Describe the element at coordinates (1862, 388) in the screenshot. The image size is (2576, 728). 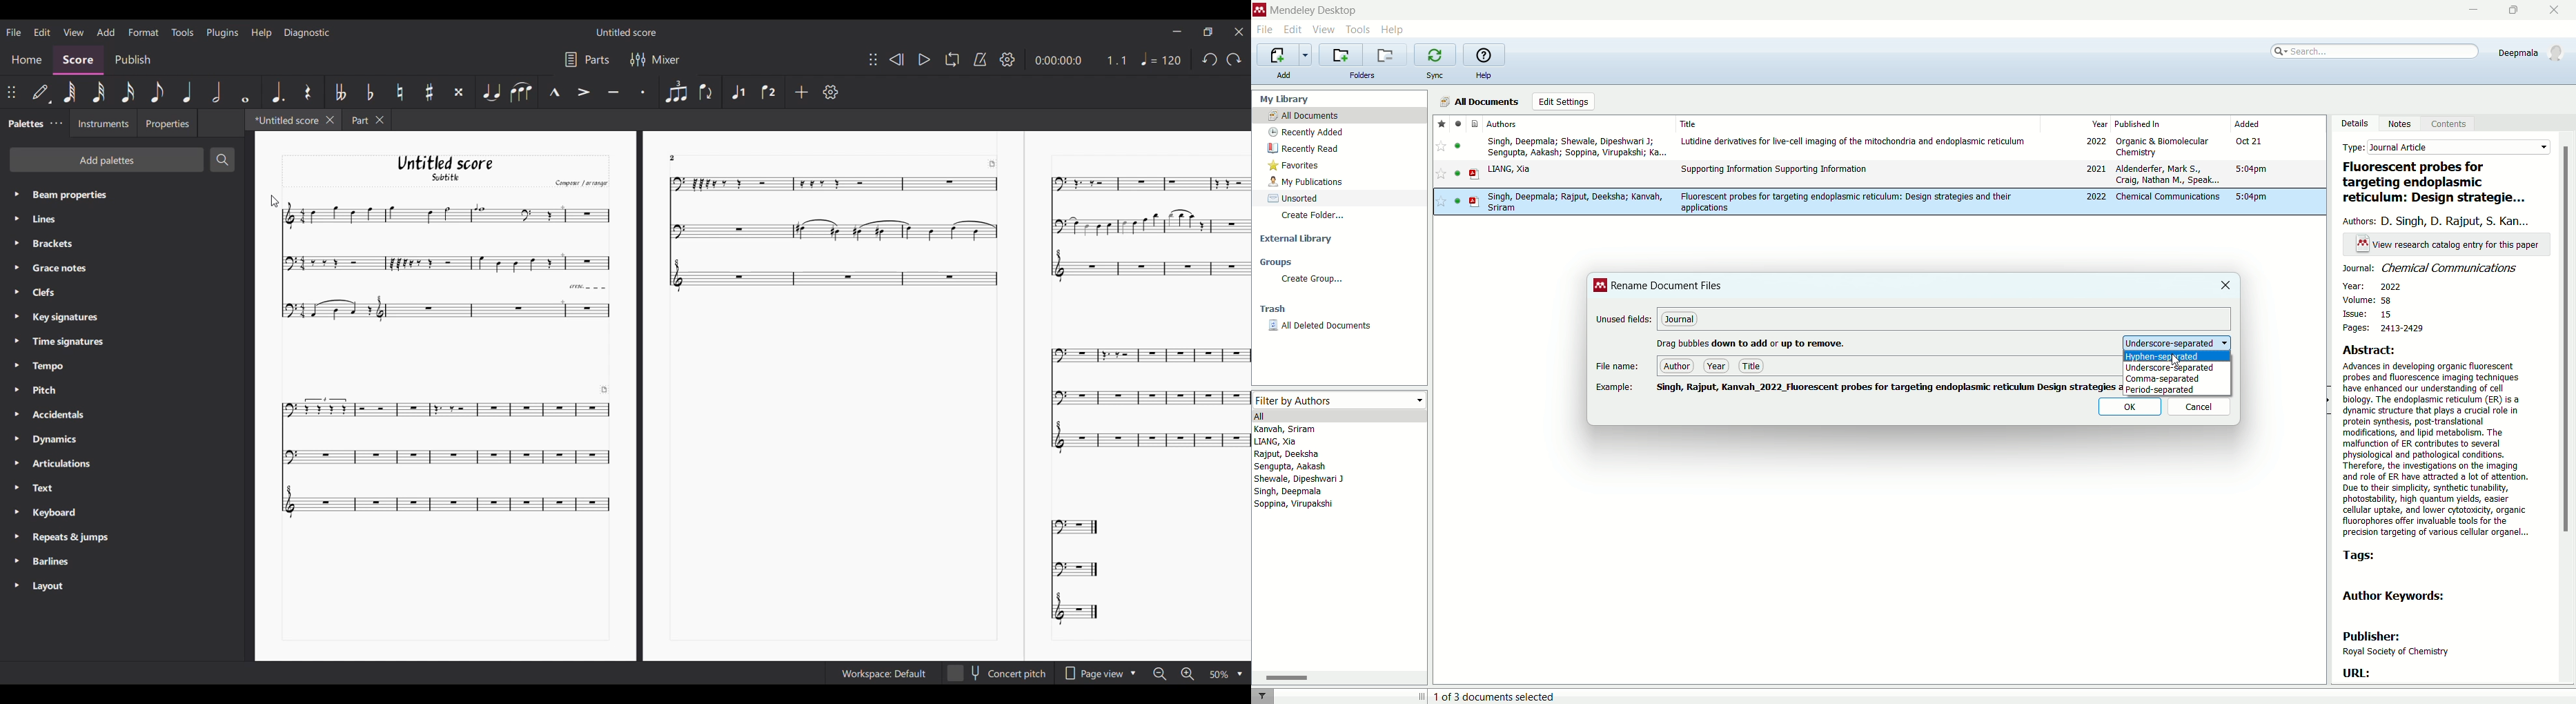
I see `pdf name` at that location.